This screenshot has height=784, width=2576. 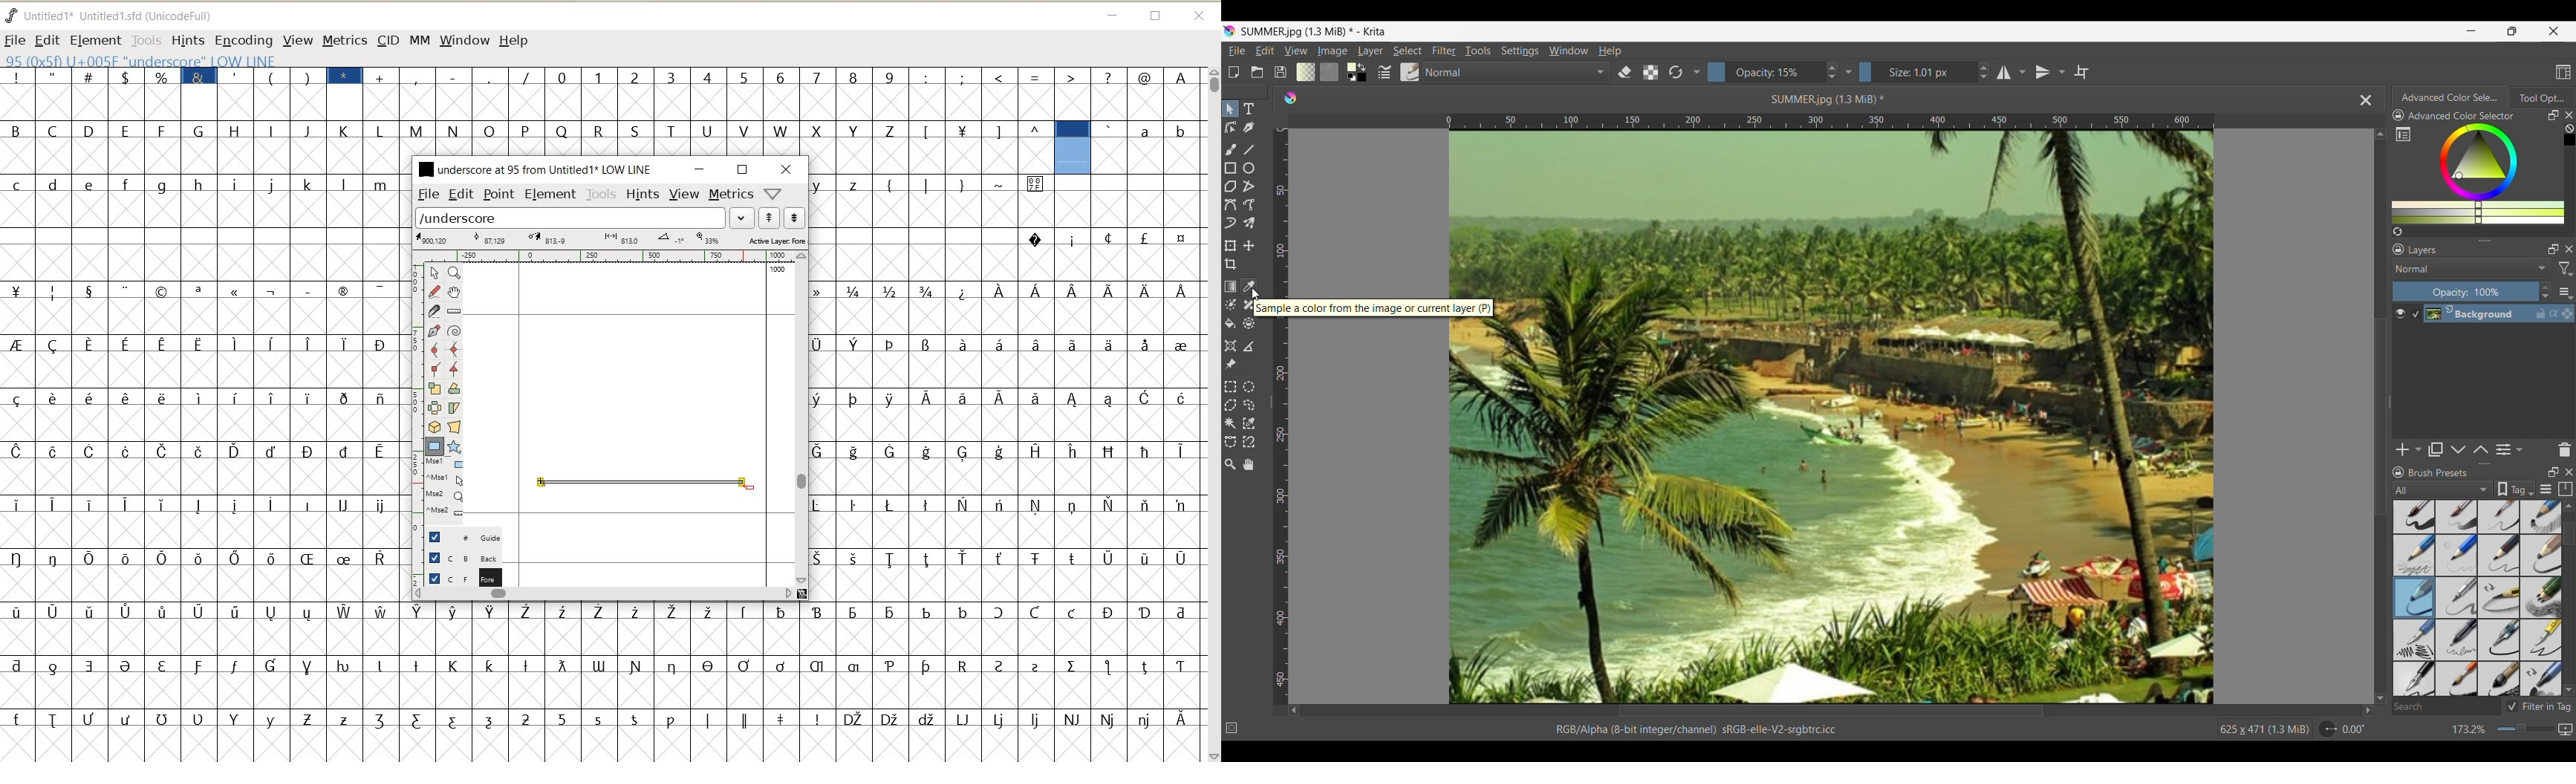 I want to click on rotate the selection in 3D and project back to plane, so click(x=434, y=426).